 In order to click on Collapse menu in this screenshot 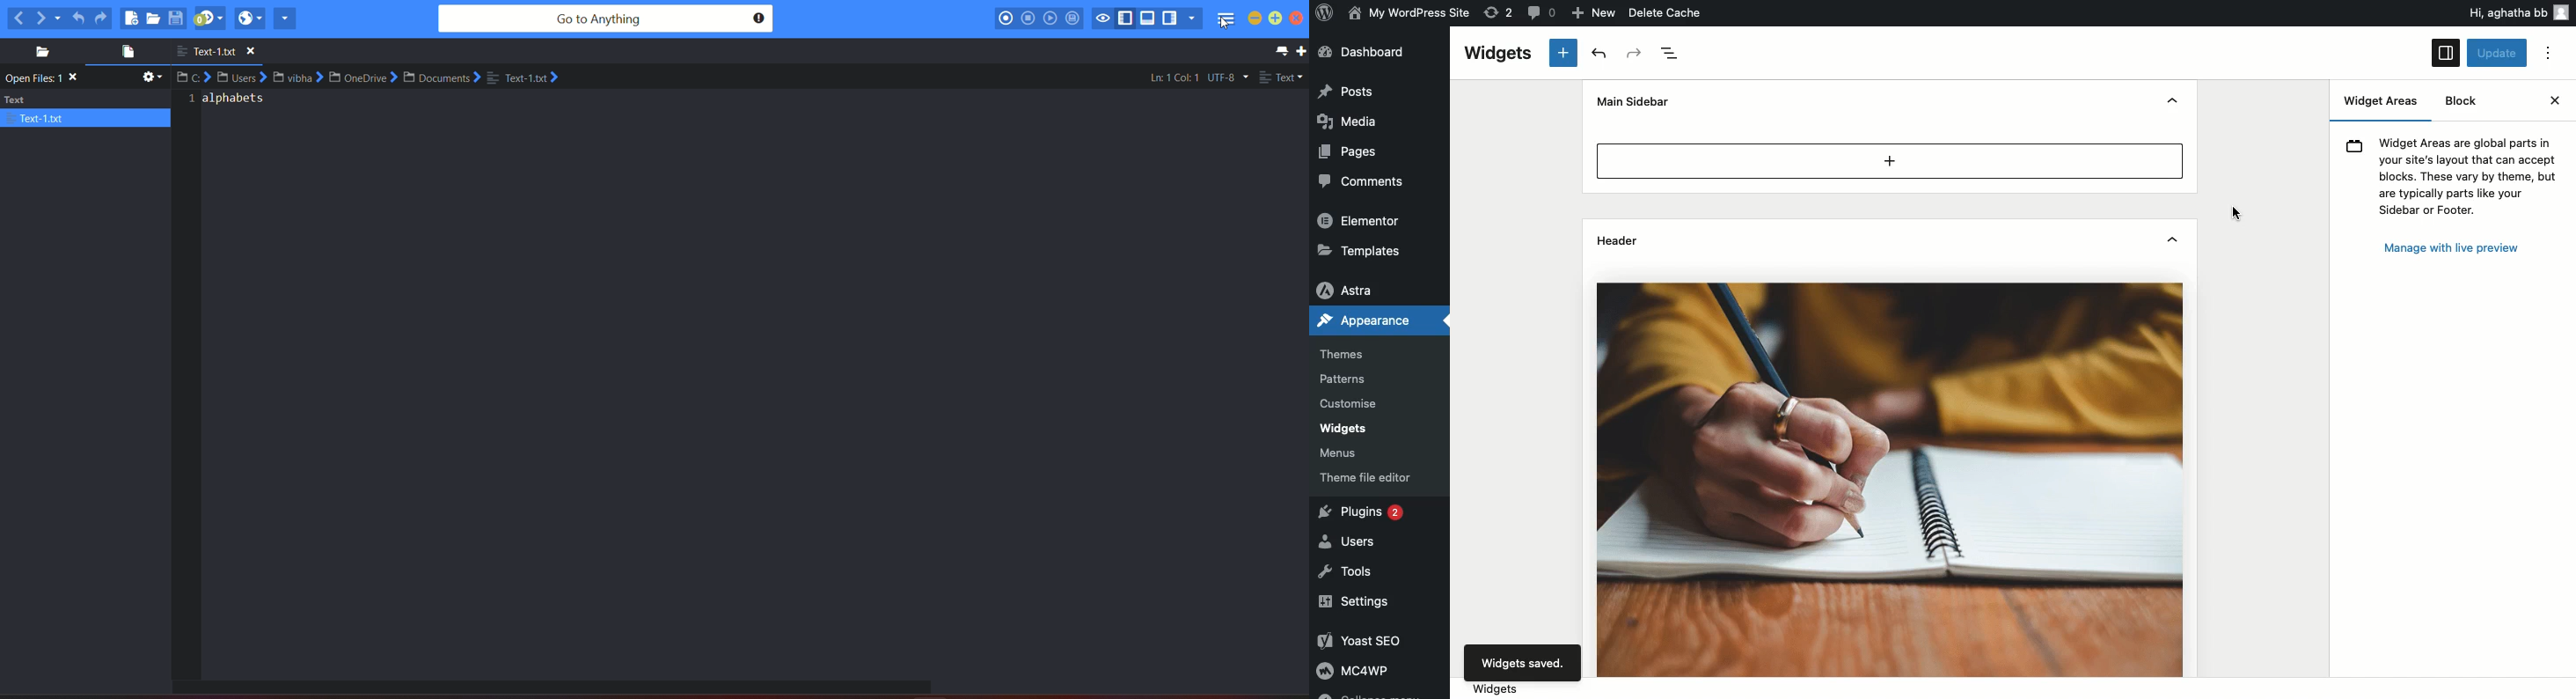, I will do `click(1367, 694)`.